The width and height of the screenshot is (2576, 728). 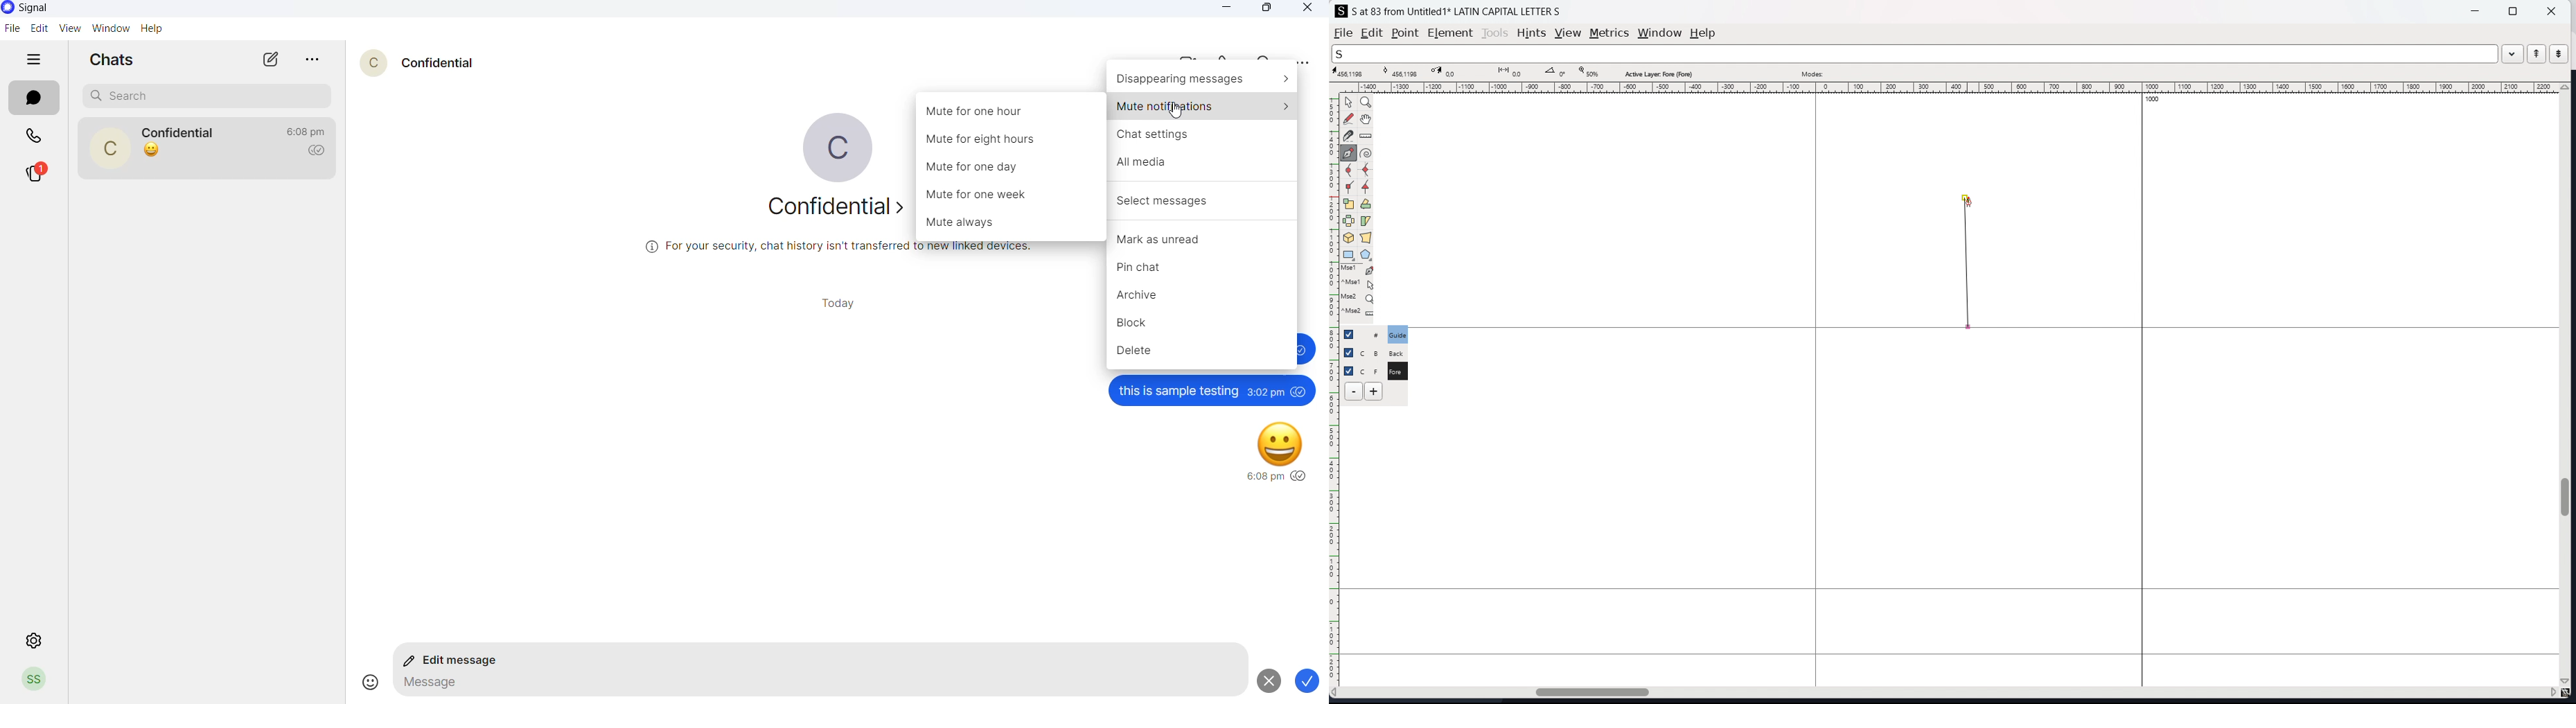 What do you see at coordinates (1511, 71) in the screenshot?
I see `distance between points` at bounding box center [1511, 71].